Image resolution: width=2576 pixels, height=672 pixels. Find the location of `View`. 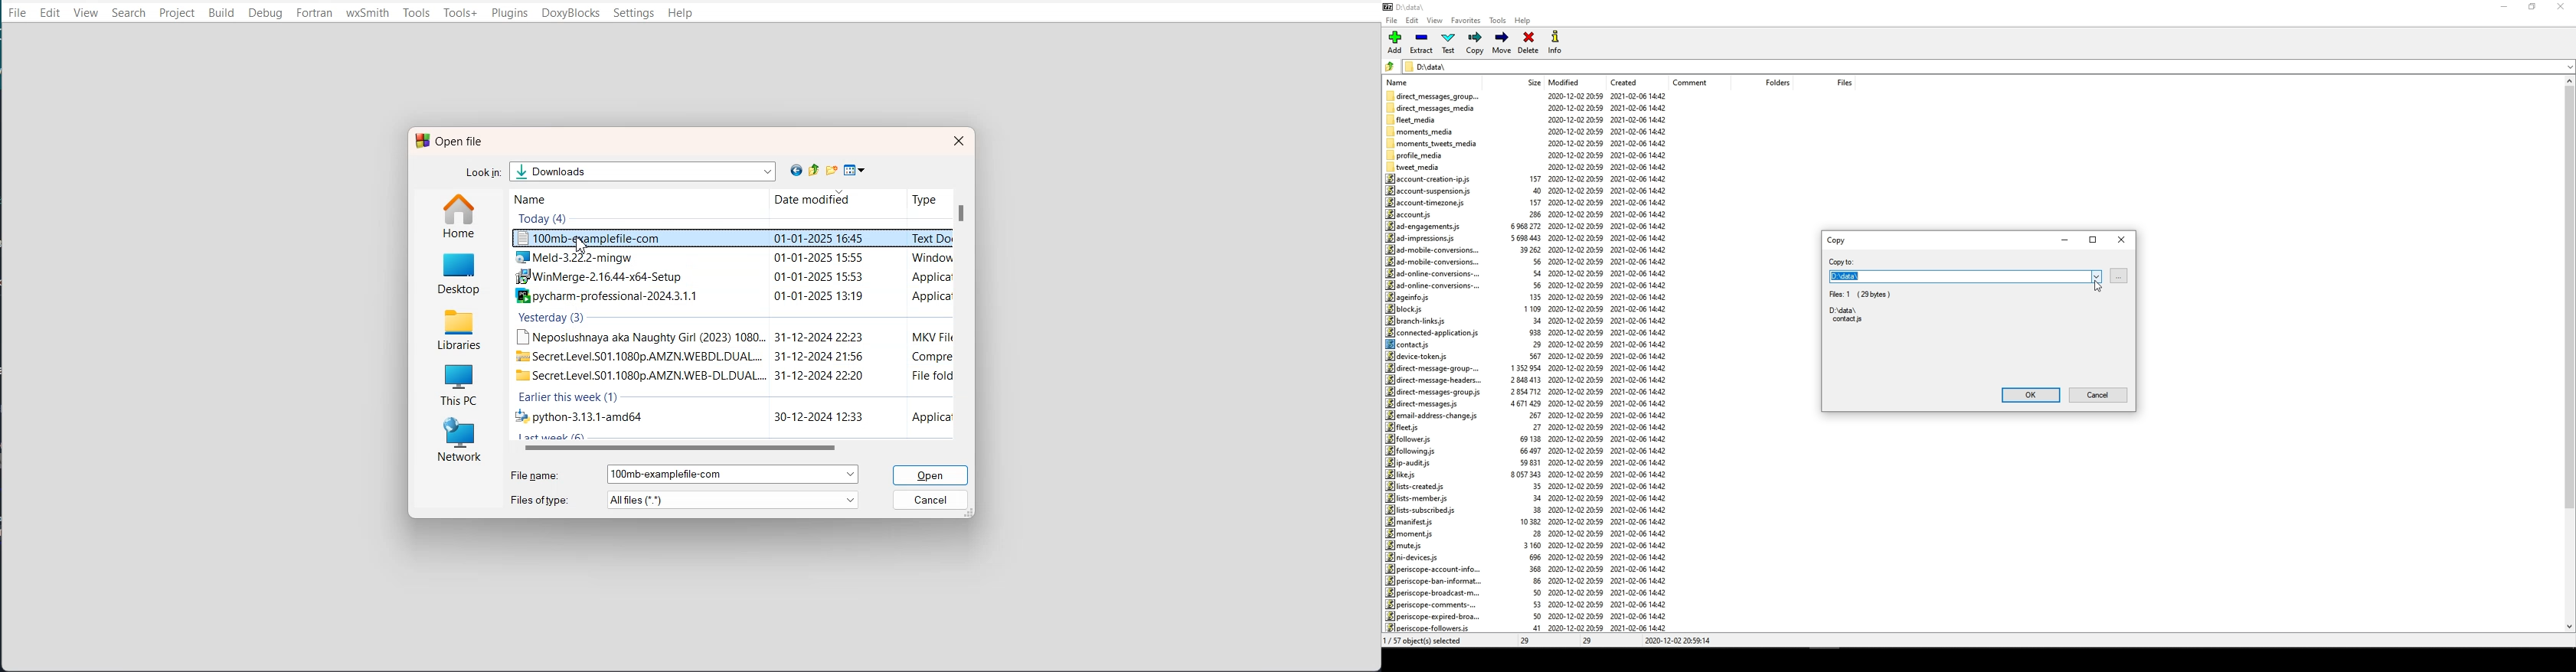

View is located at coordinates (88, 12).